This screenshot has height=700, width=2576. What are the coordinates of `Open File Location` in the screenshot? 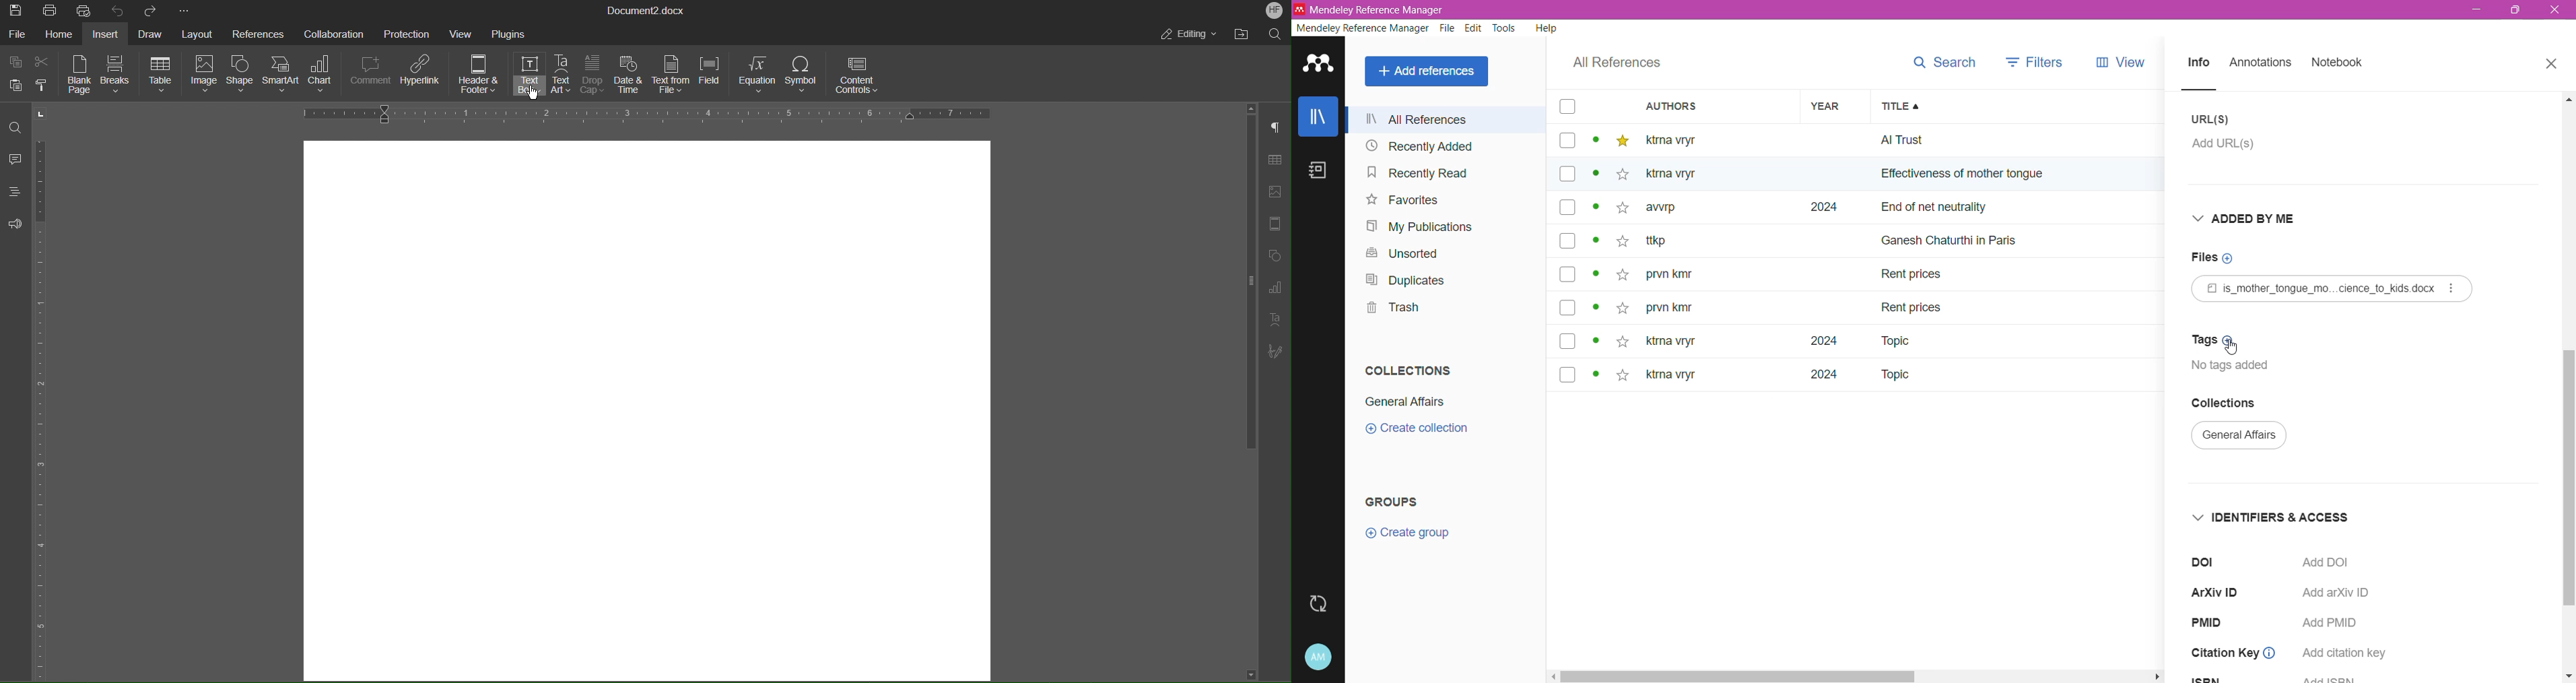 It's located at (1244, 34).